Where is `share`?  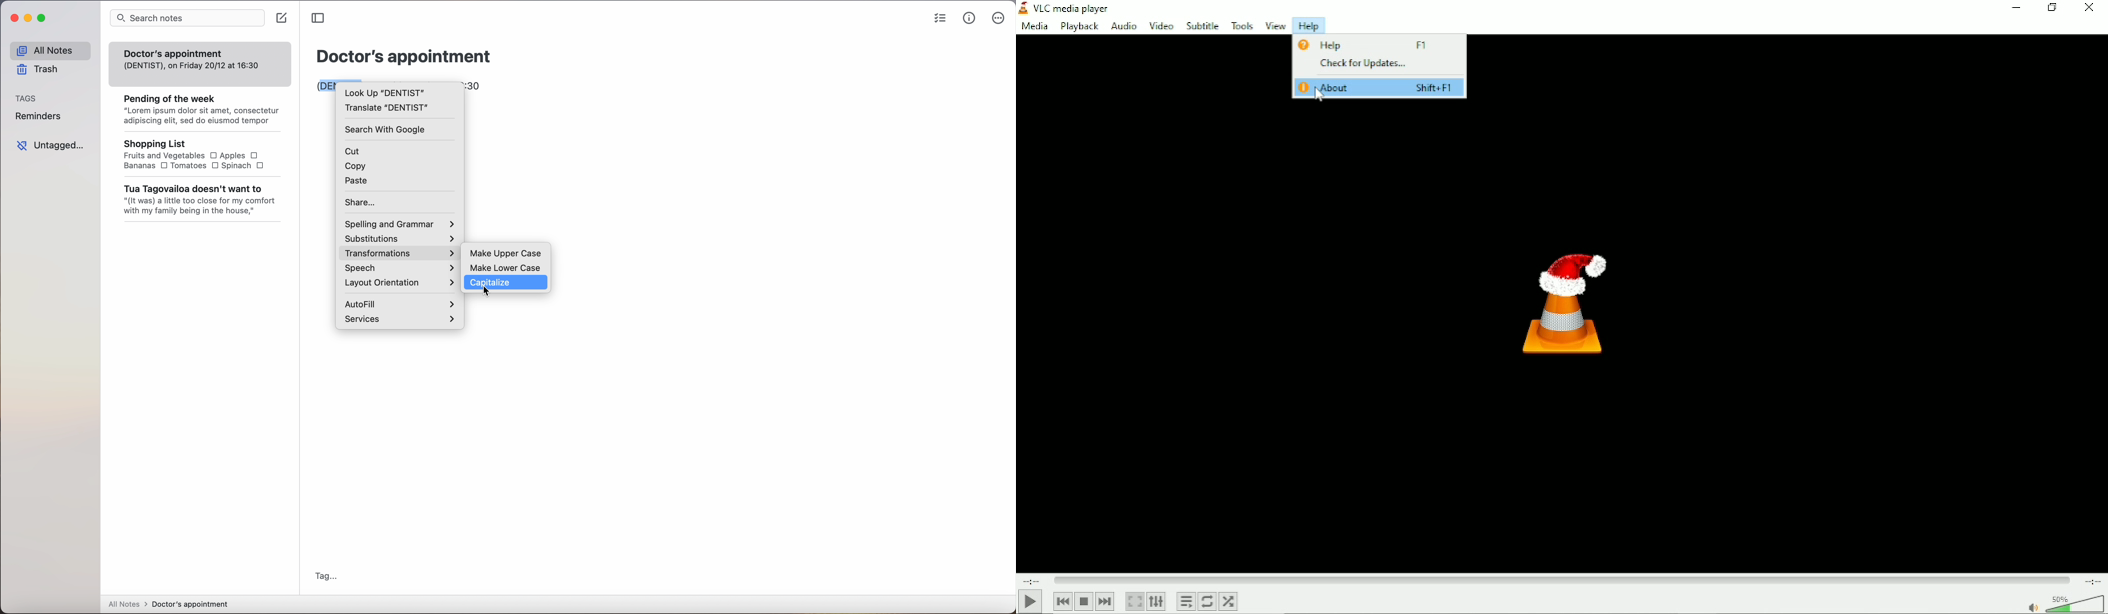
share is located at coordinates (363, 202).